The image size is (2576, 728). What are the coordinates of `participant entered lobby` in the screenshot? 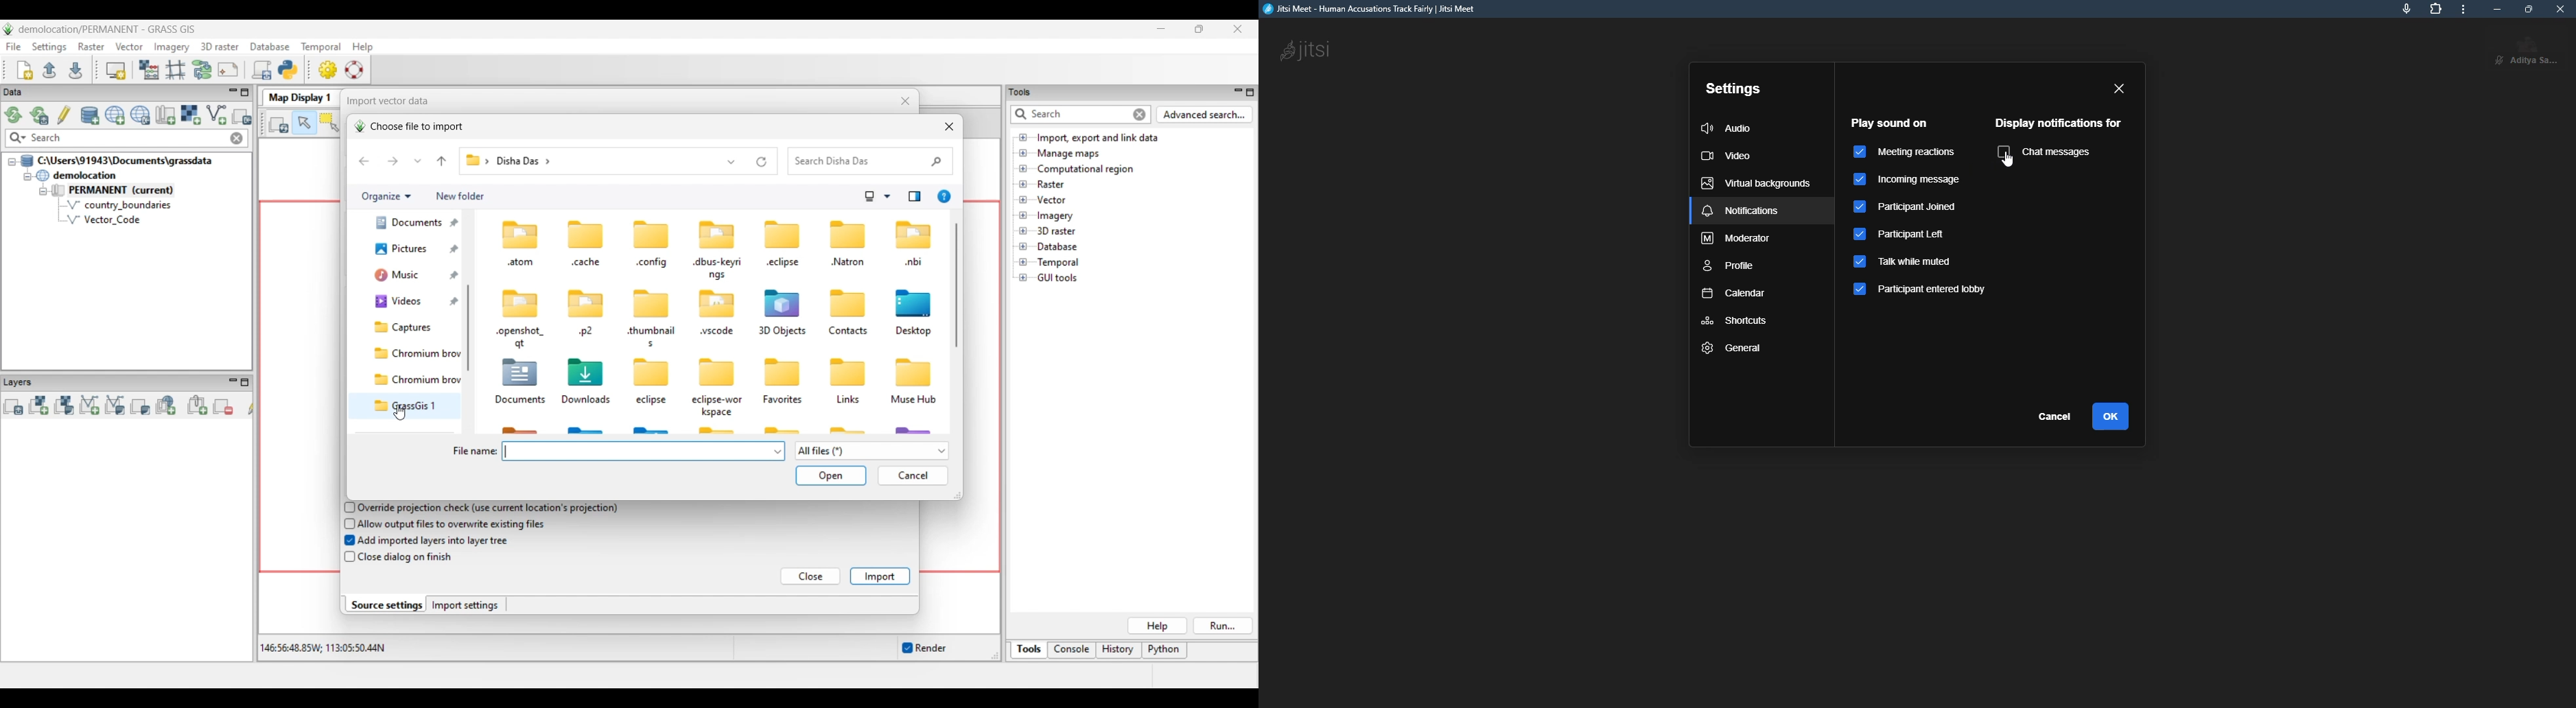 It's located at (1926, 292).